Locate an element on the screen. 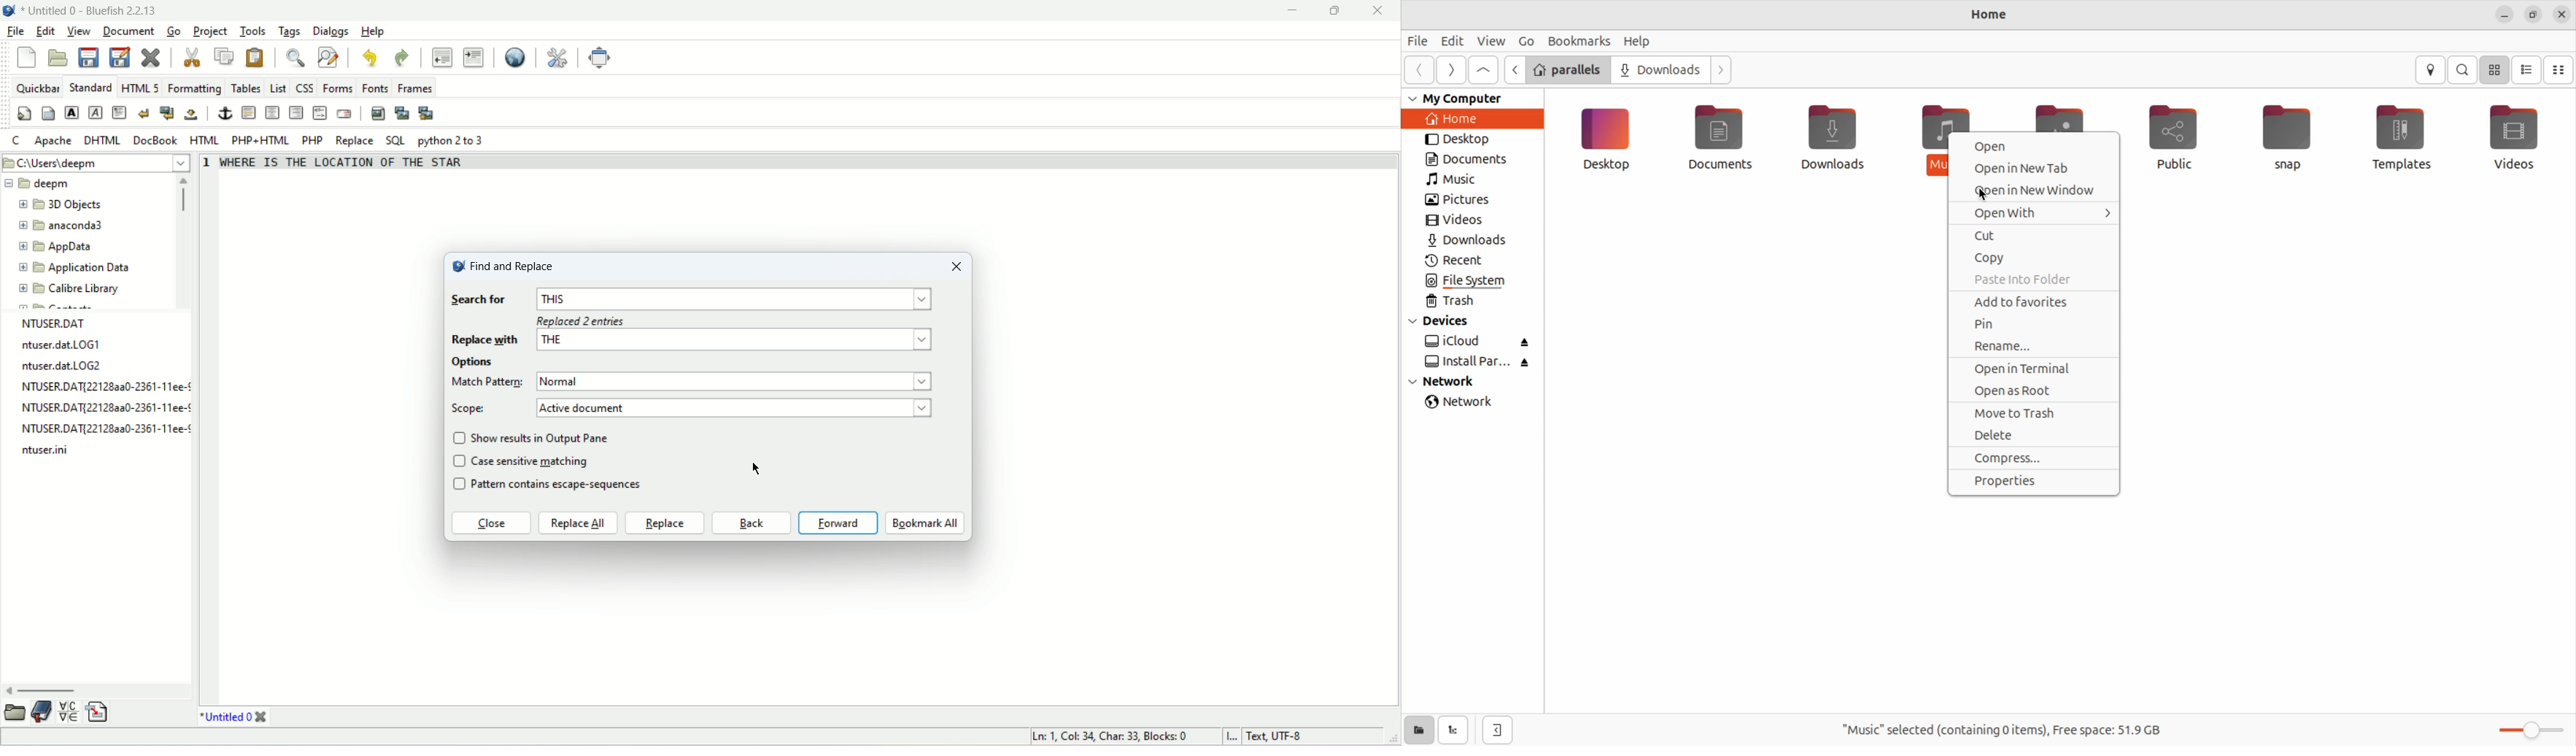 This screenshot has height=756, width=2576. pictures is located at coordinates (1460, 200).